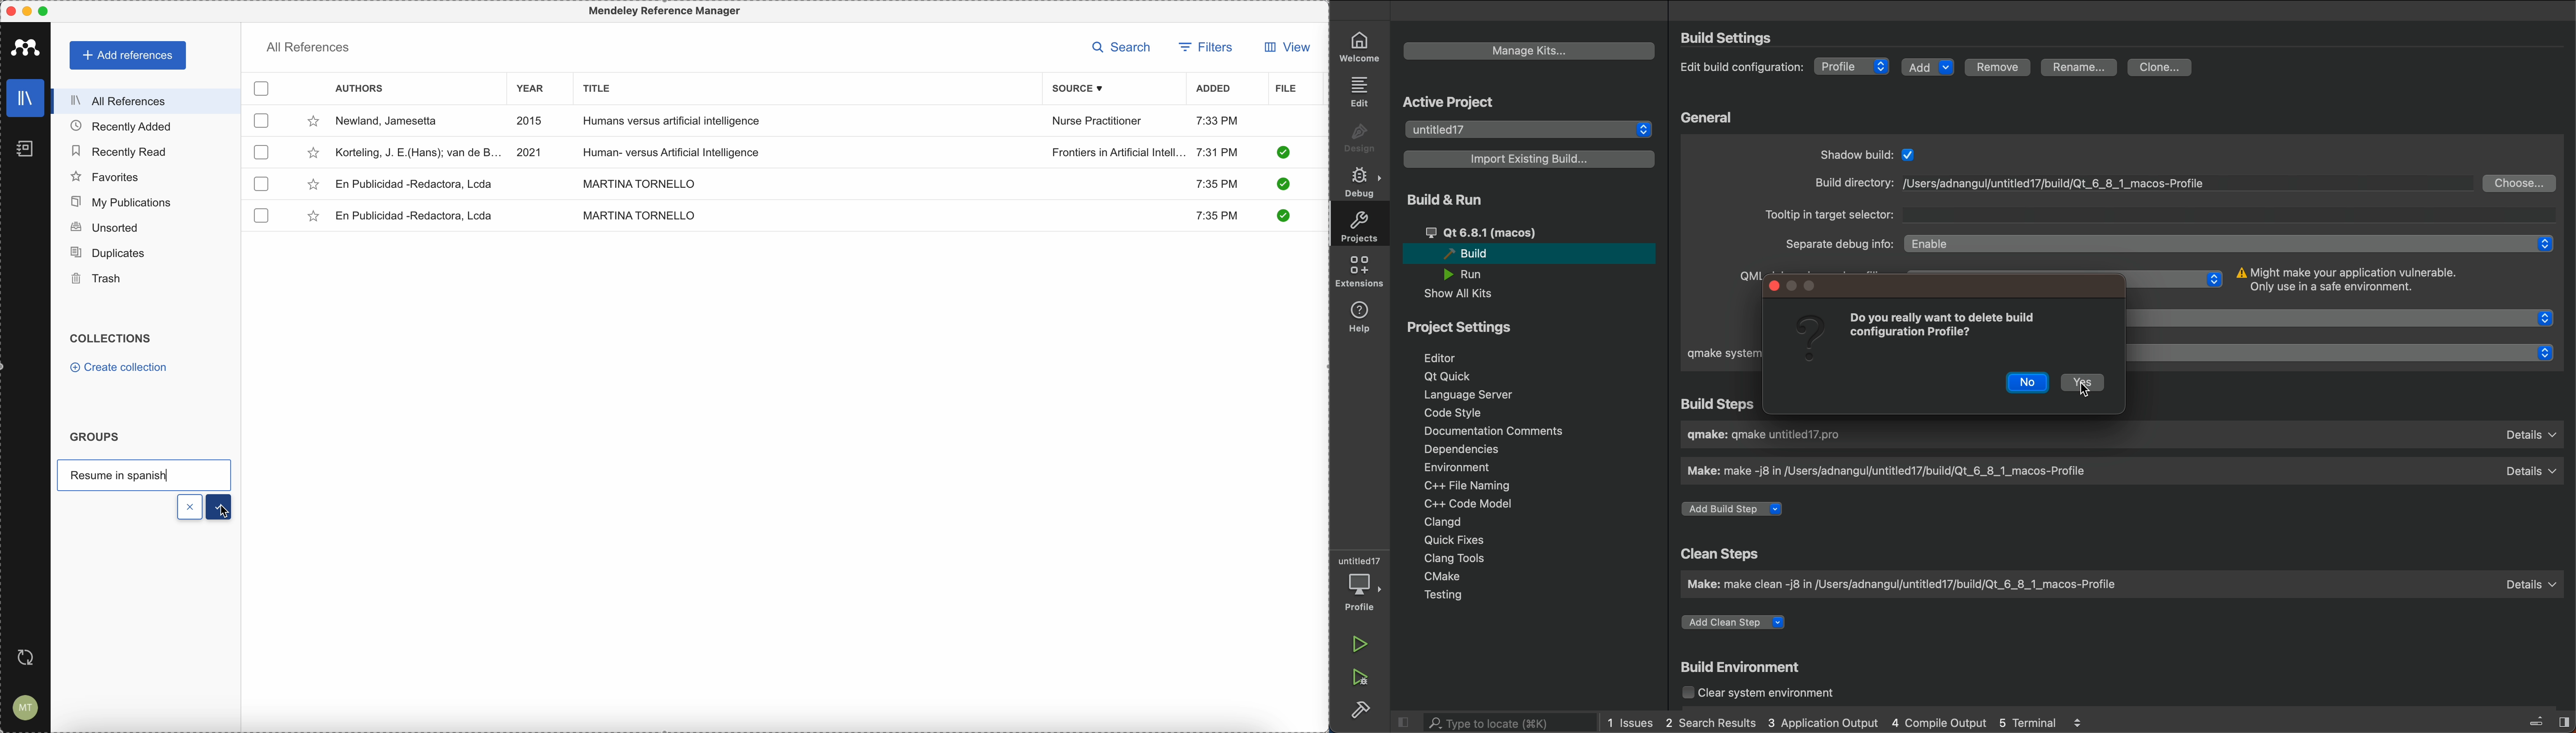 This screenshot has width=2576, height=756. What do you see at coordinates (1099, 121) in the screenshot?
I see `Nurse Practitioner` at bounding box center [1099, 121].